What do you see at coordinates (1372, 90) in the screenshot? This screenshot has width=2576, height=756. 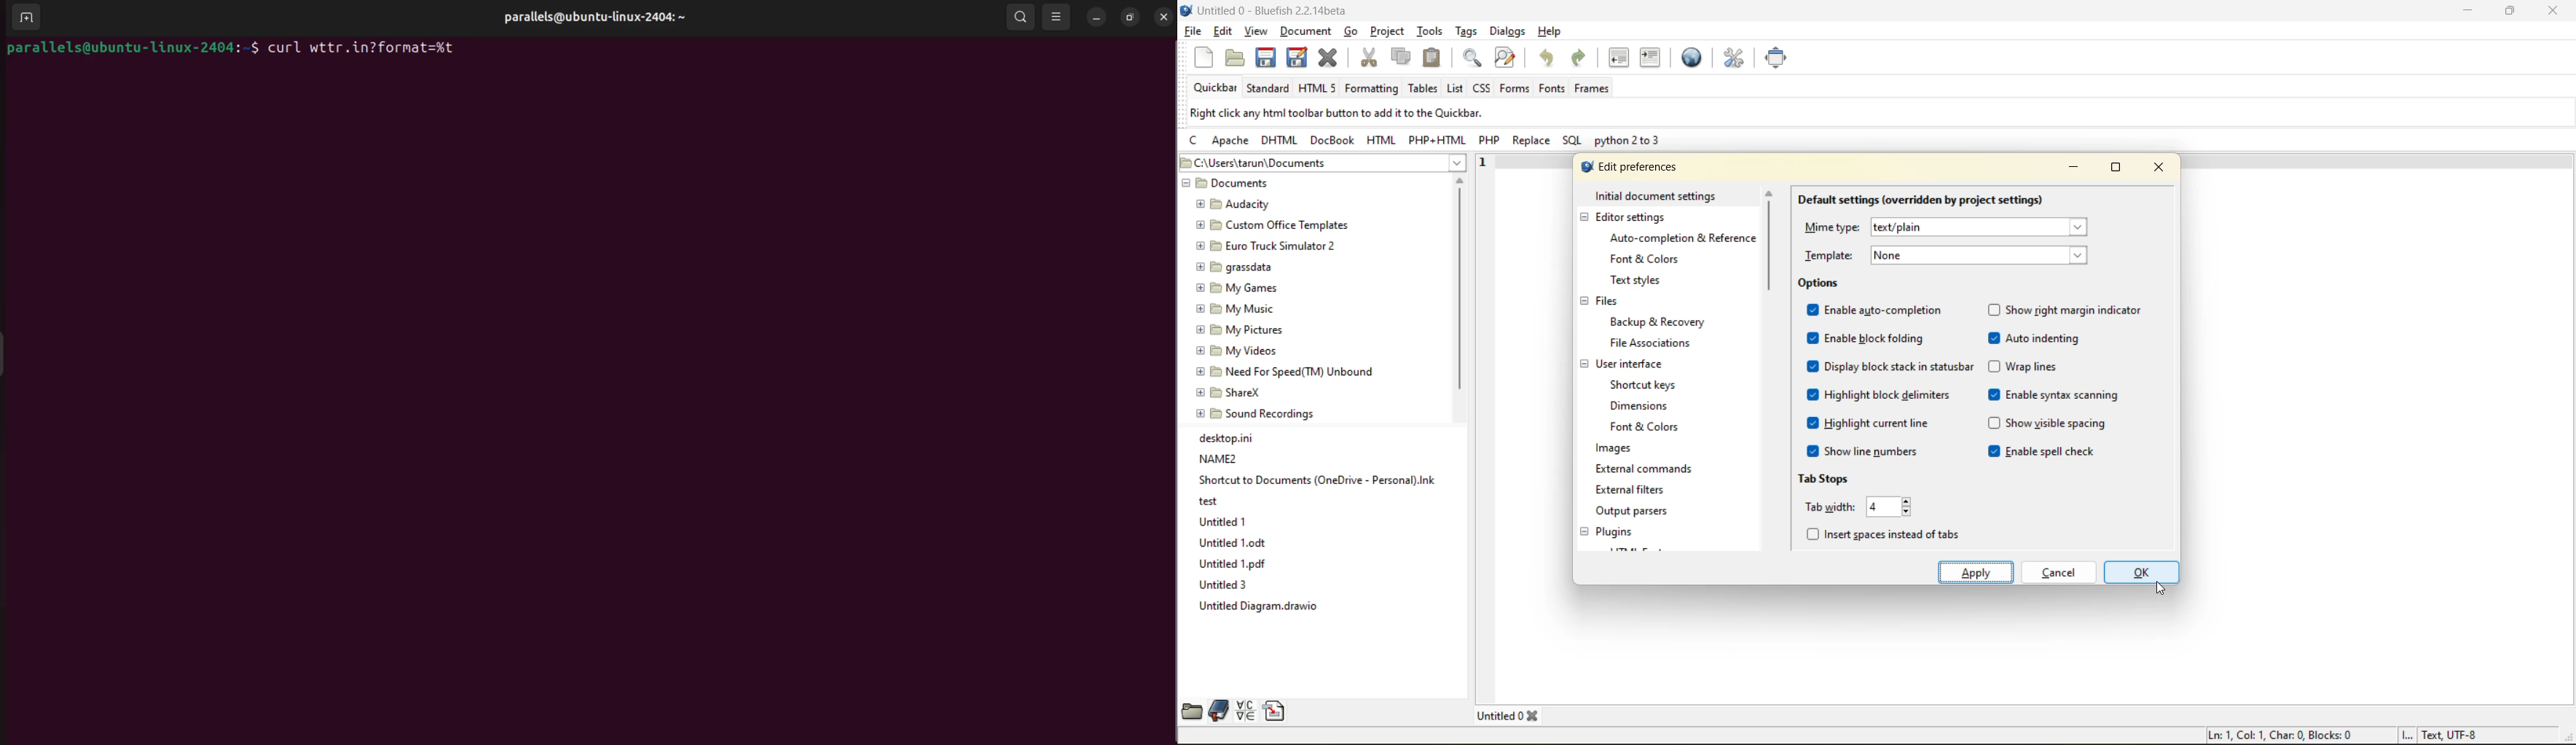 I see `formatting` at bounding box center [1372, 90].